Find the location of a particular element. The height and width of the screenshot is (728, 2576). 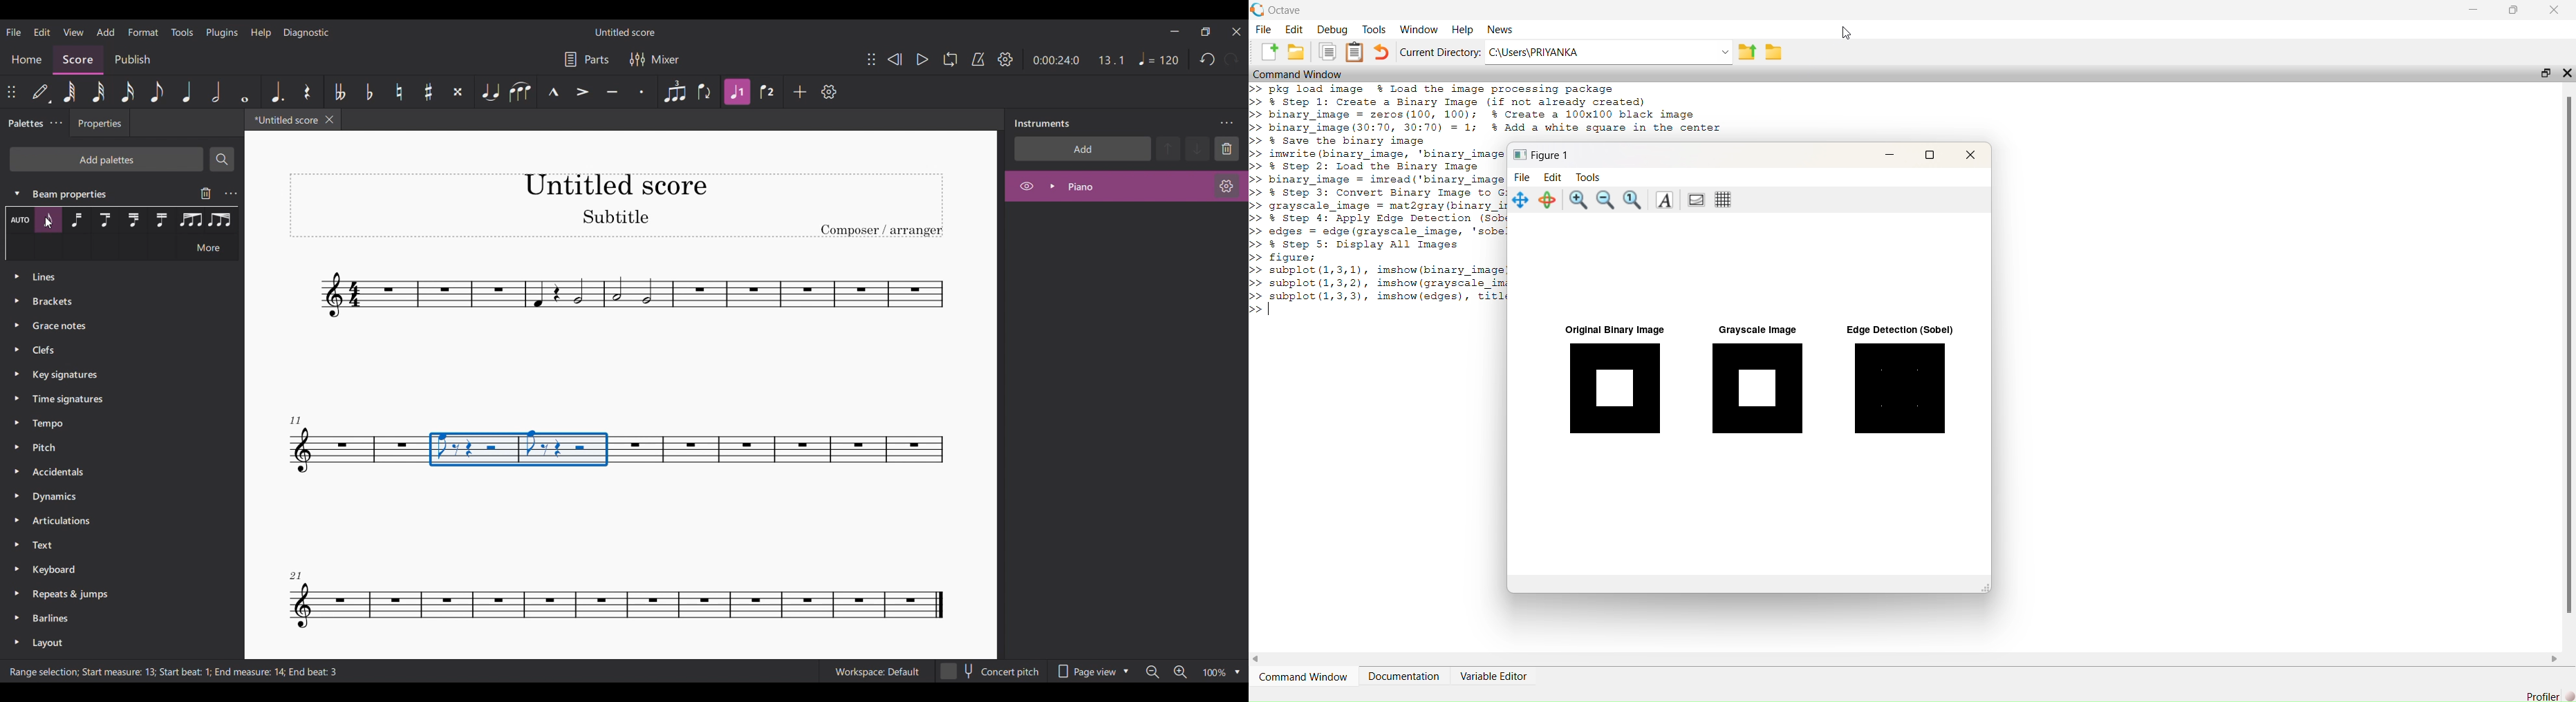

Score title, sub-title and composer / arranger is located at coordinates (616, 205).